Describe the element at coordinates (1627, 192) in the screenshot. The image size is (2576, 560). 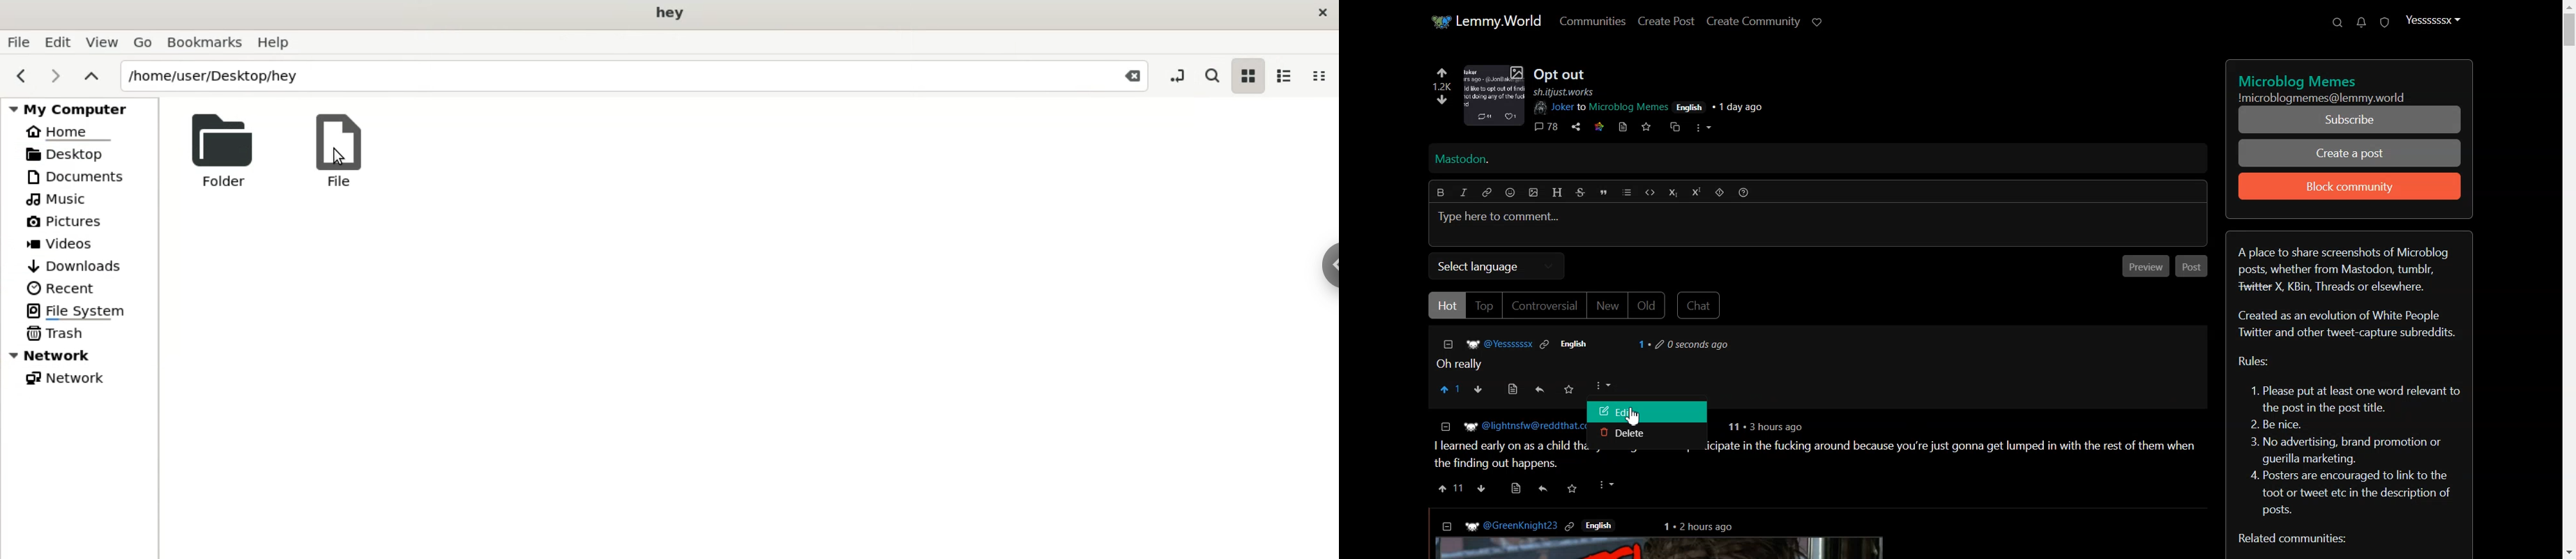
I see `list` at that location.